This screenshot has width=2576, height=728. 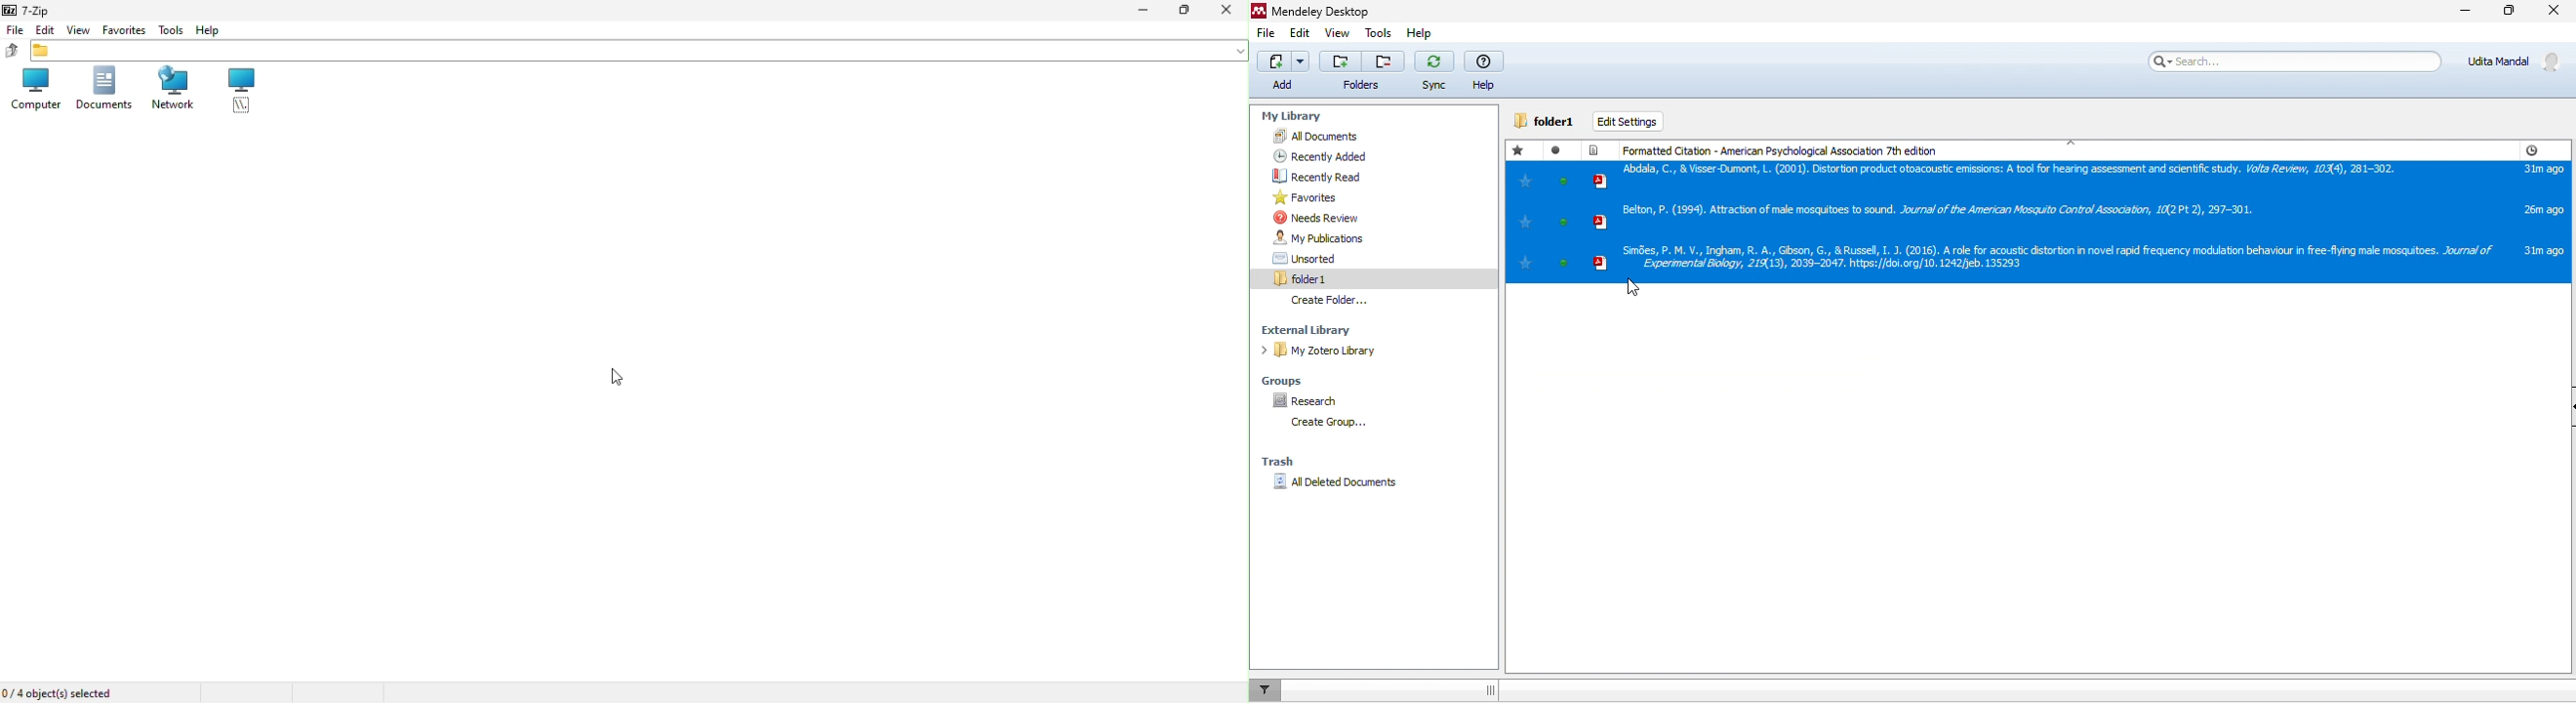 What do you see at coordinates (174, 91) in the screenshot?
I see `Network` at bounding box center [174, 91].